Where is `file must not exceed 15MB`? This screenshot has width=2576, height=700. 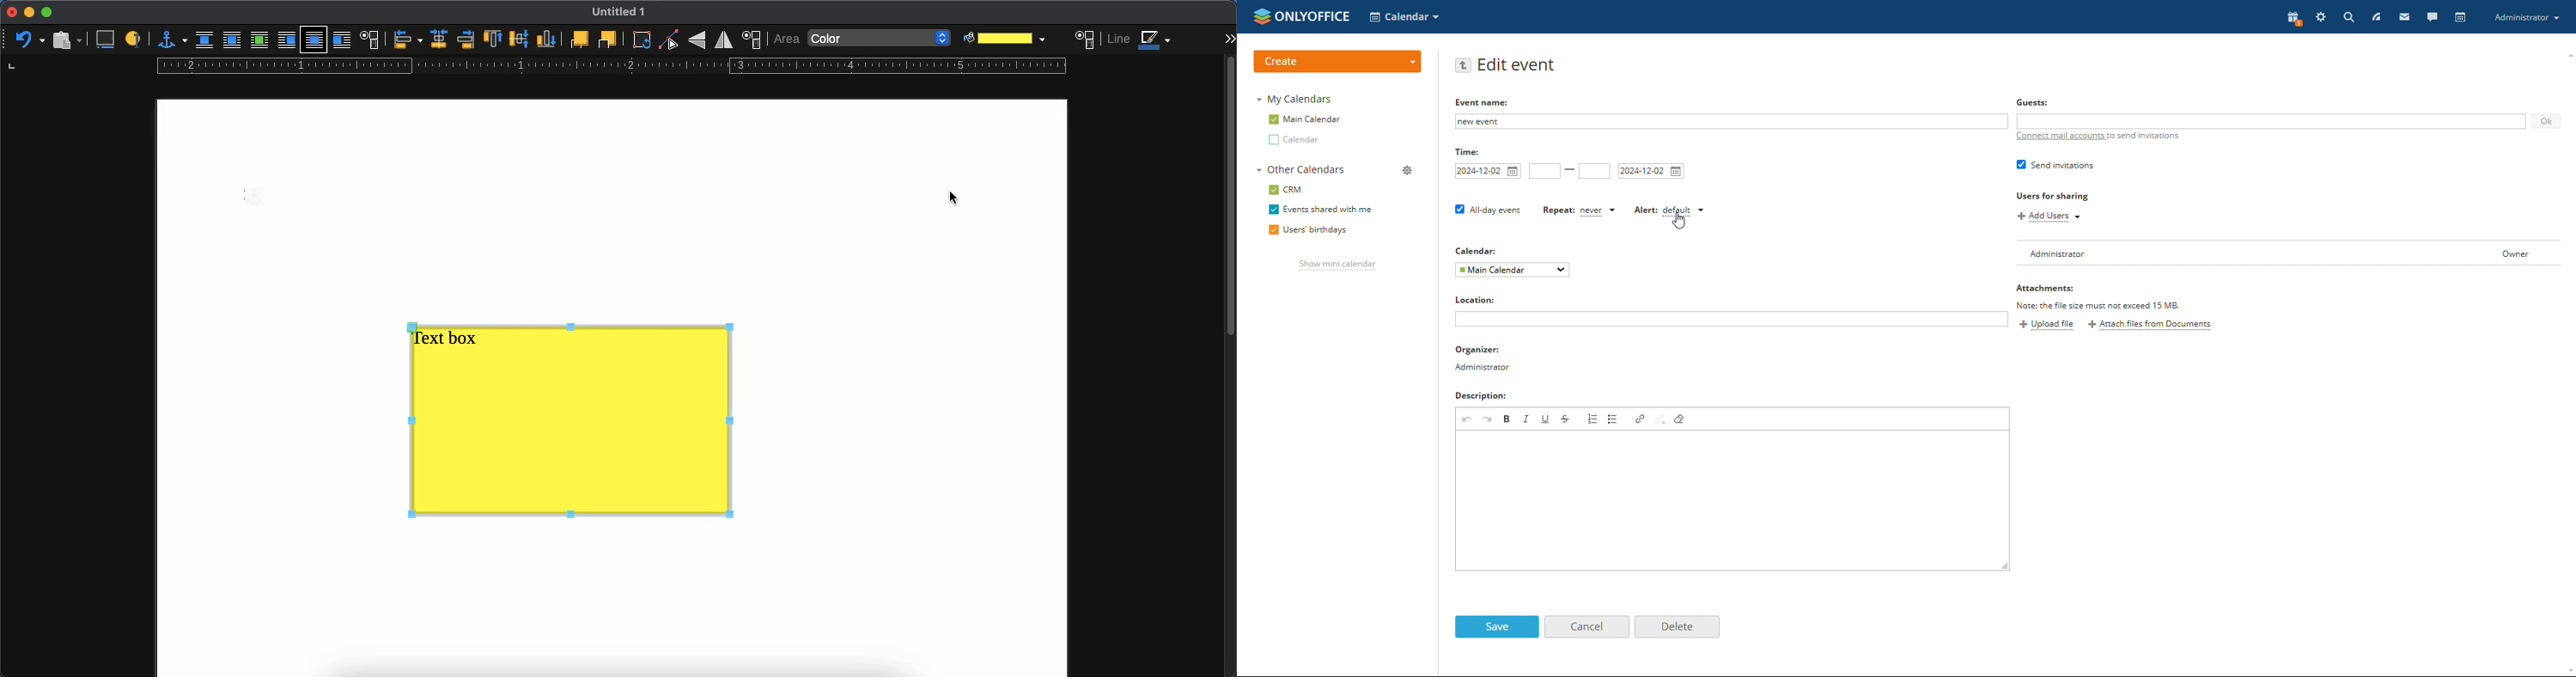
file must not exceed 15MB is located at coordinates (2103, 306).